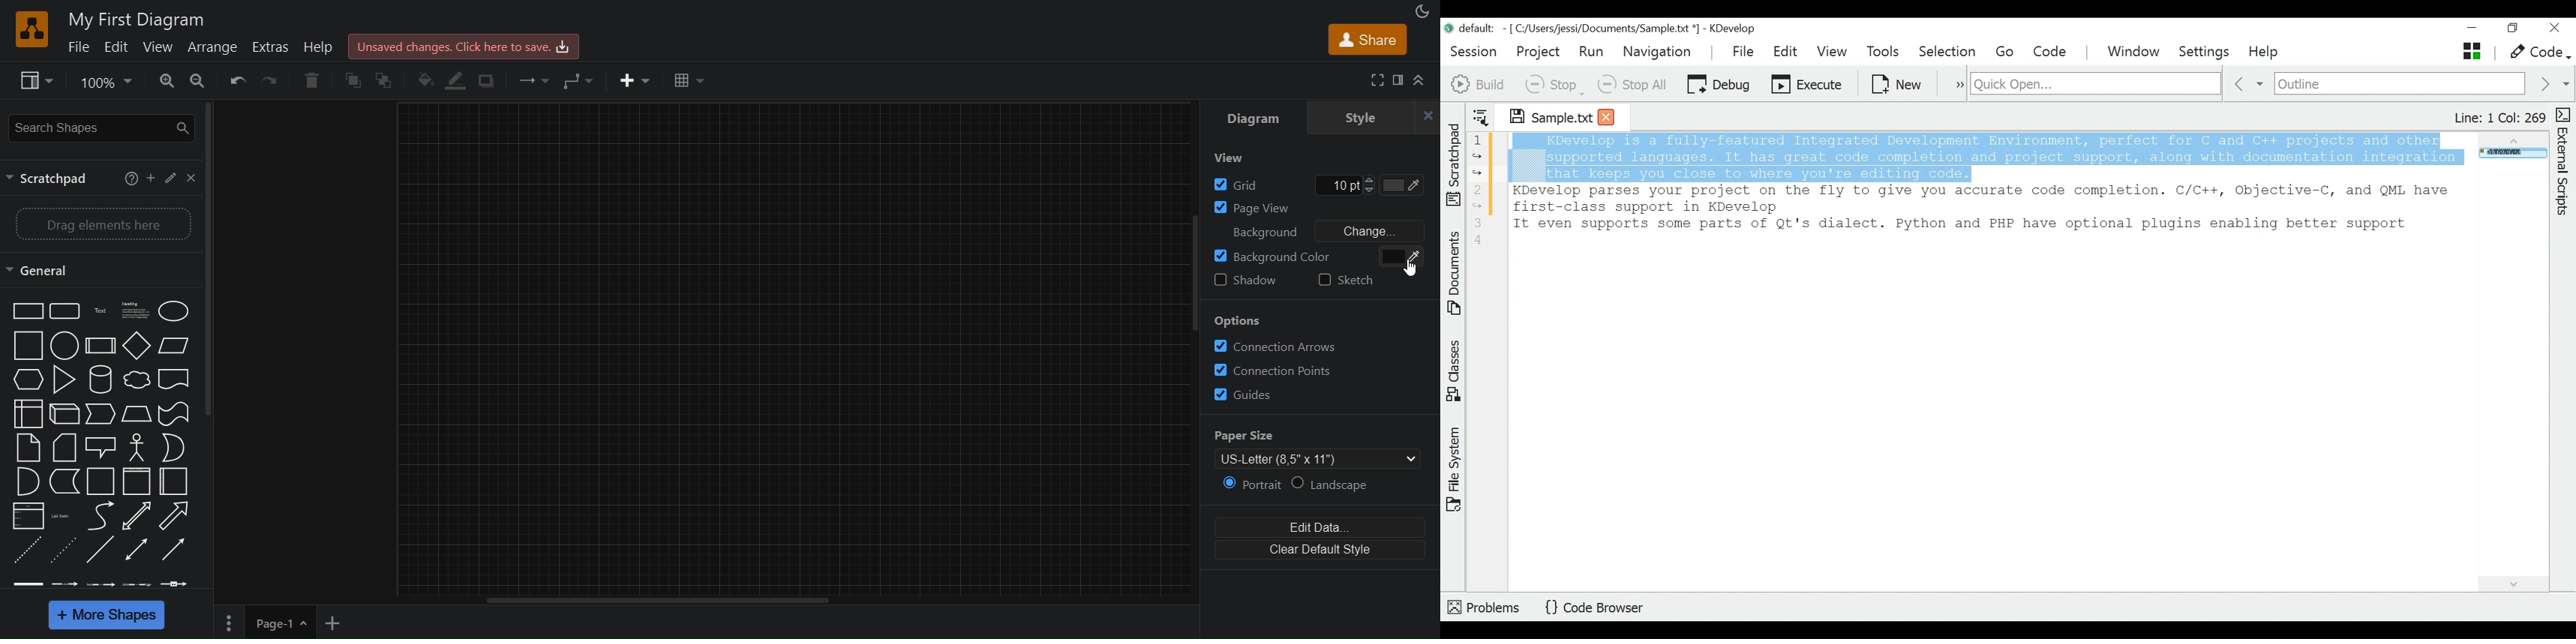 This screenshot has width=2576, height=644. What do you see at coordinates (191, 178) in the screenshot?
I see `close` at bounding box center [191, 178].